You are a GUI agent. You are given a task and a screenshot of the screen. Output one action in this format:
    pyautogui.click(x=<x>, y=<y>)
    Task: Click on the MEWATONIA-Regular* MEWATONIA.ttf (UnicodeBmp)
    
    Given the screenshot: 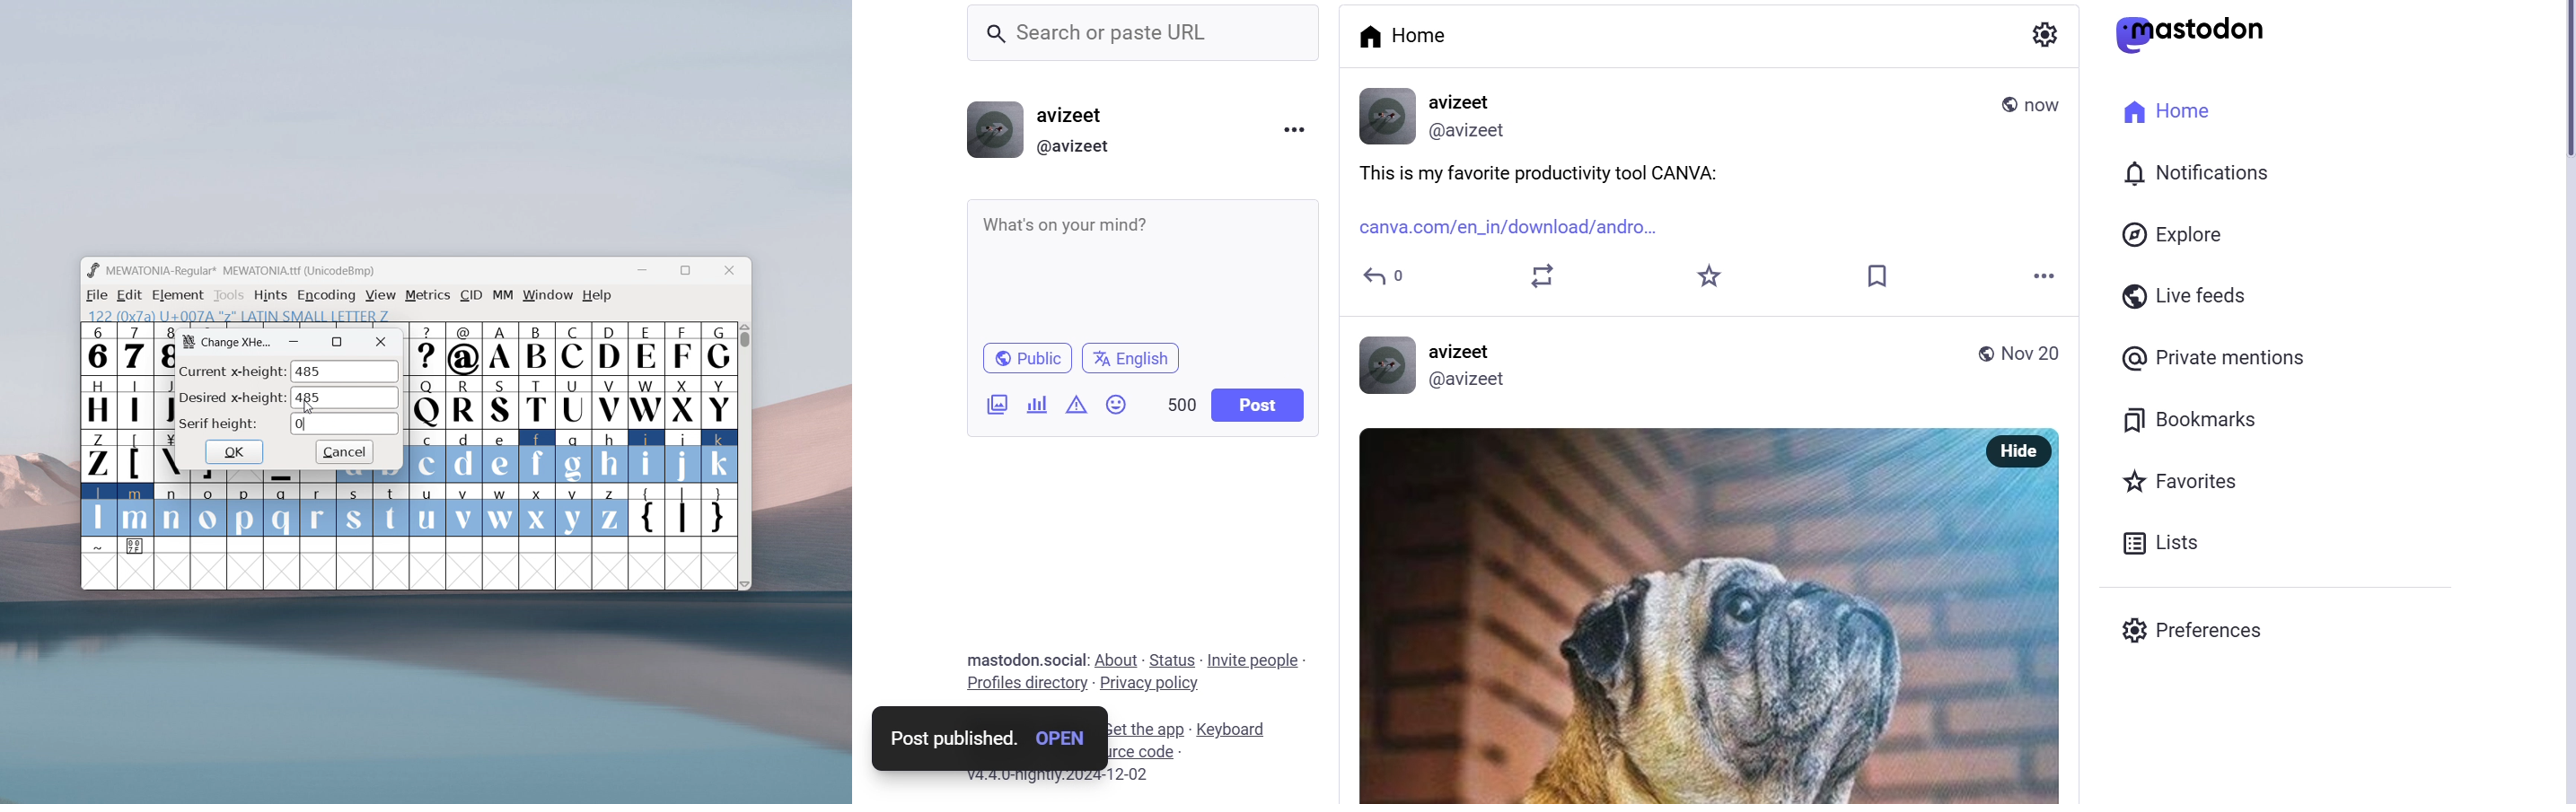 What is the action you would take?
    pyautogui.click(x=243, y=271)
    